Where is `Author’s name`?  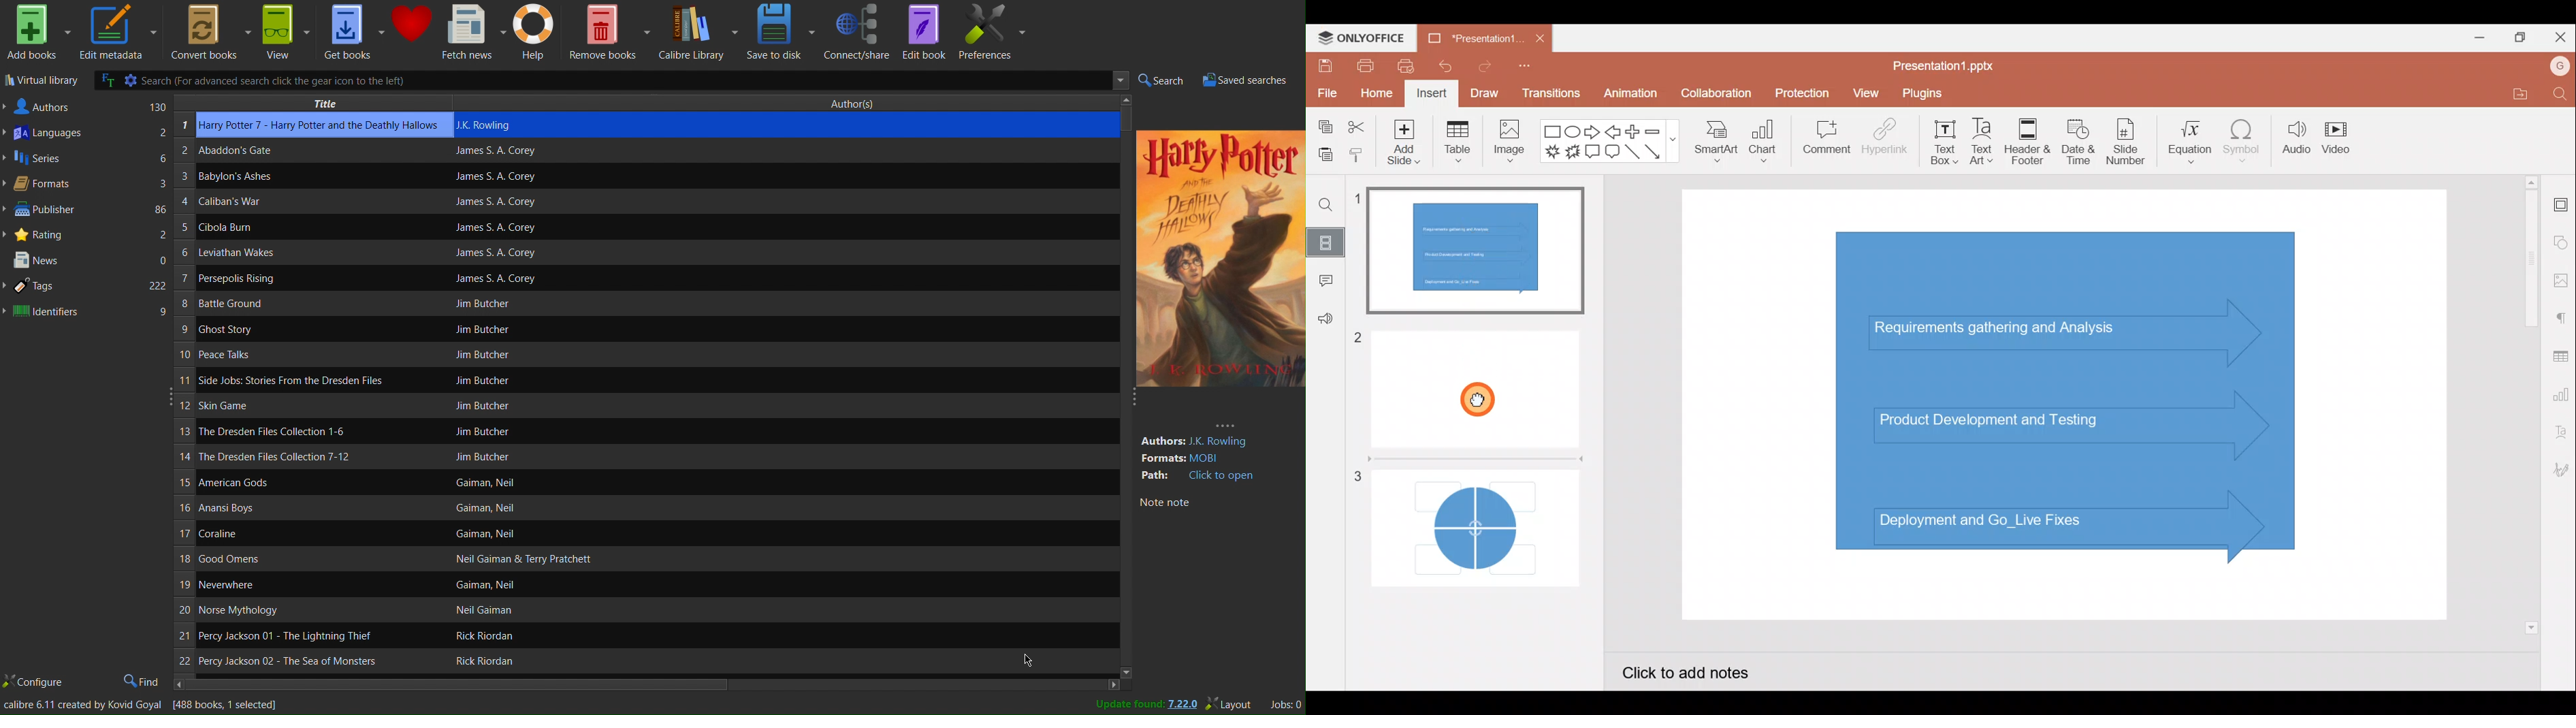
Author’s name is located at coordinates (675, 383).